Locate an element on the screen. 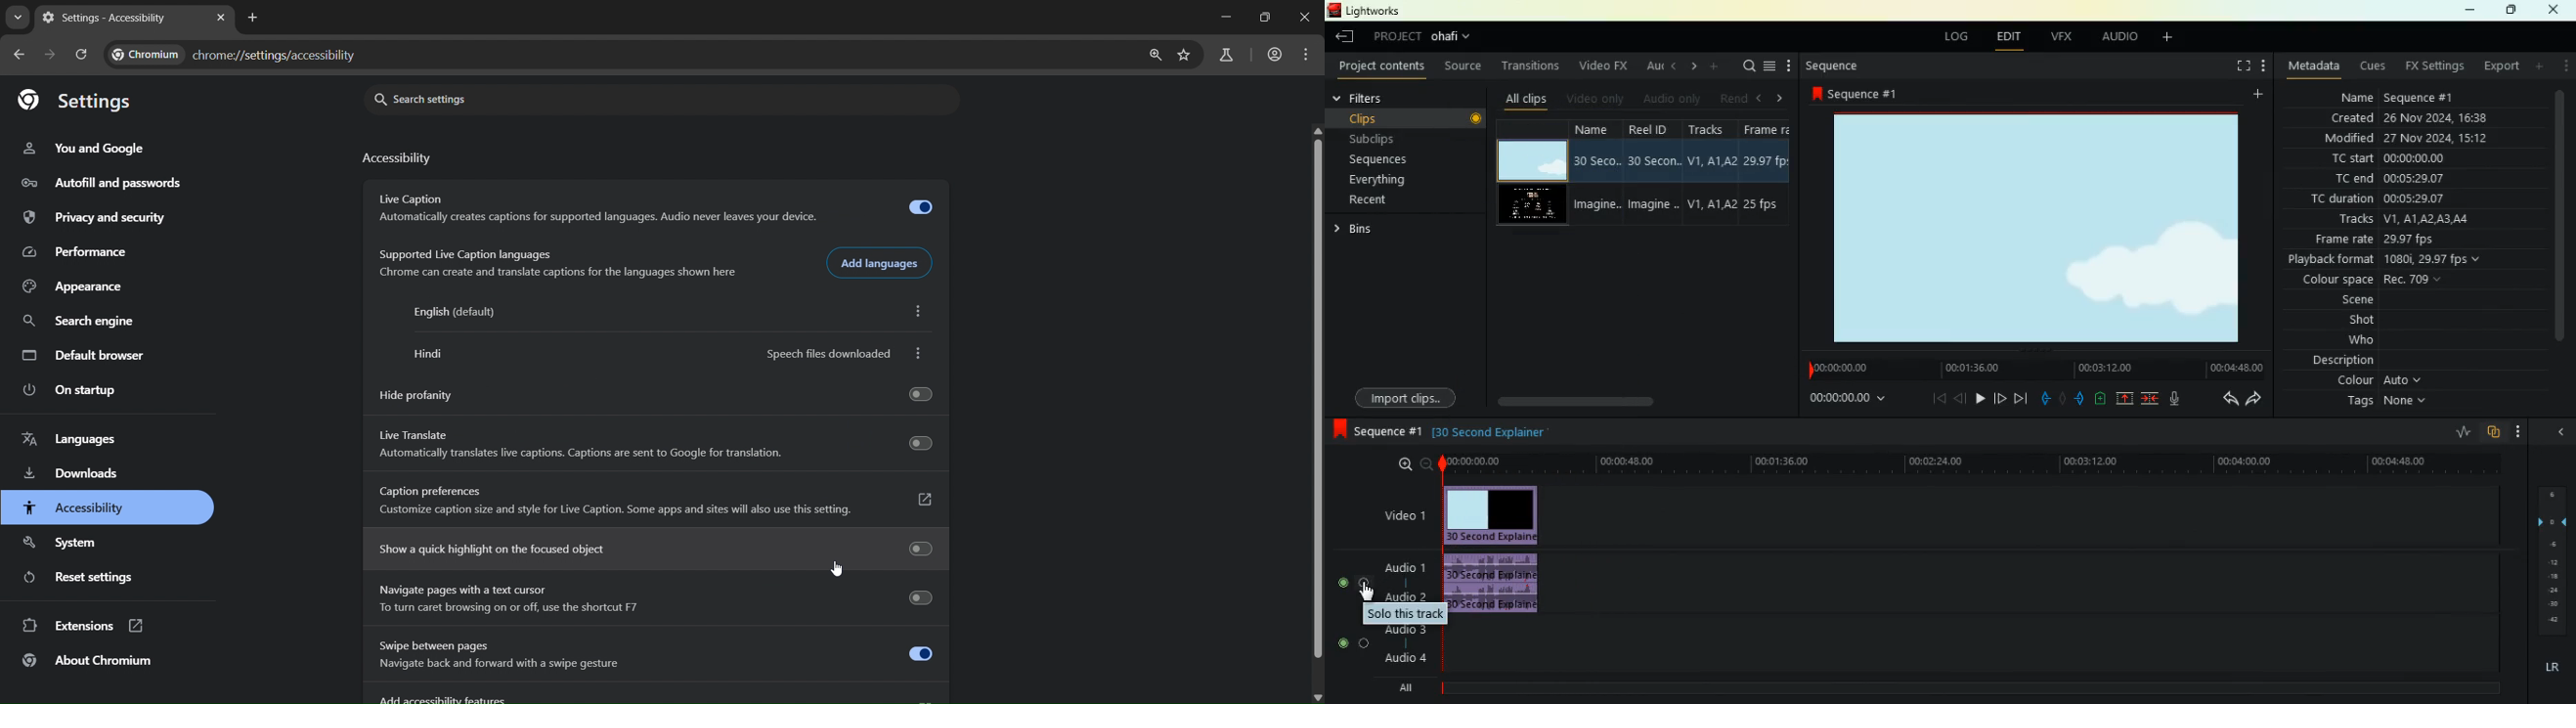 This screenshot has width=2576, height=728. settings - accessibility is located at coordinates (107, 19).